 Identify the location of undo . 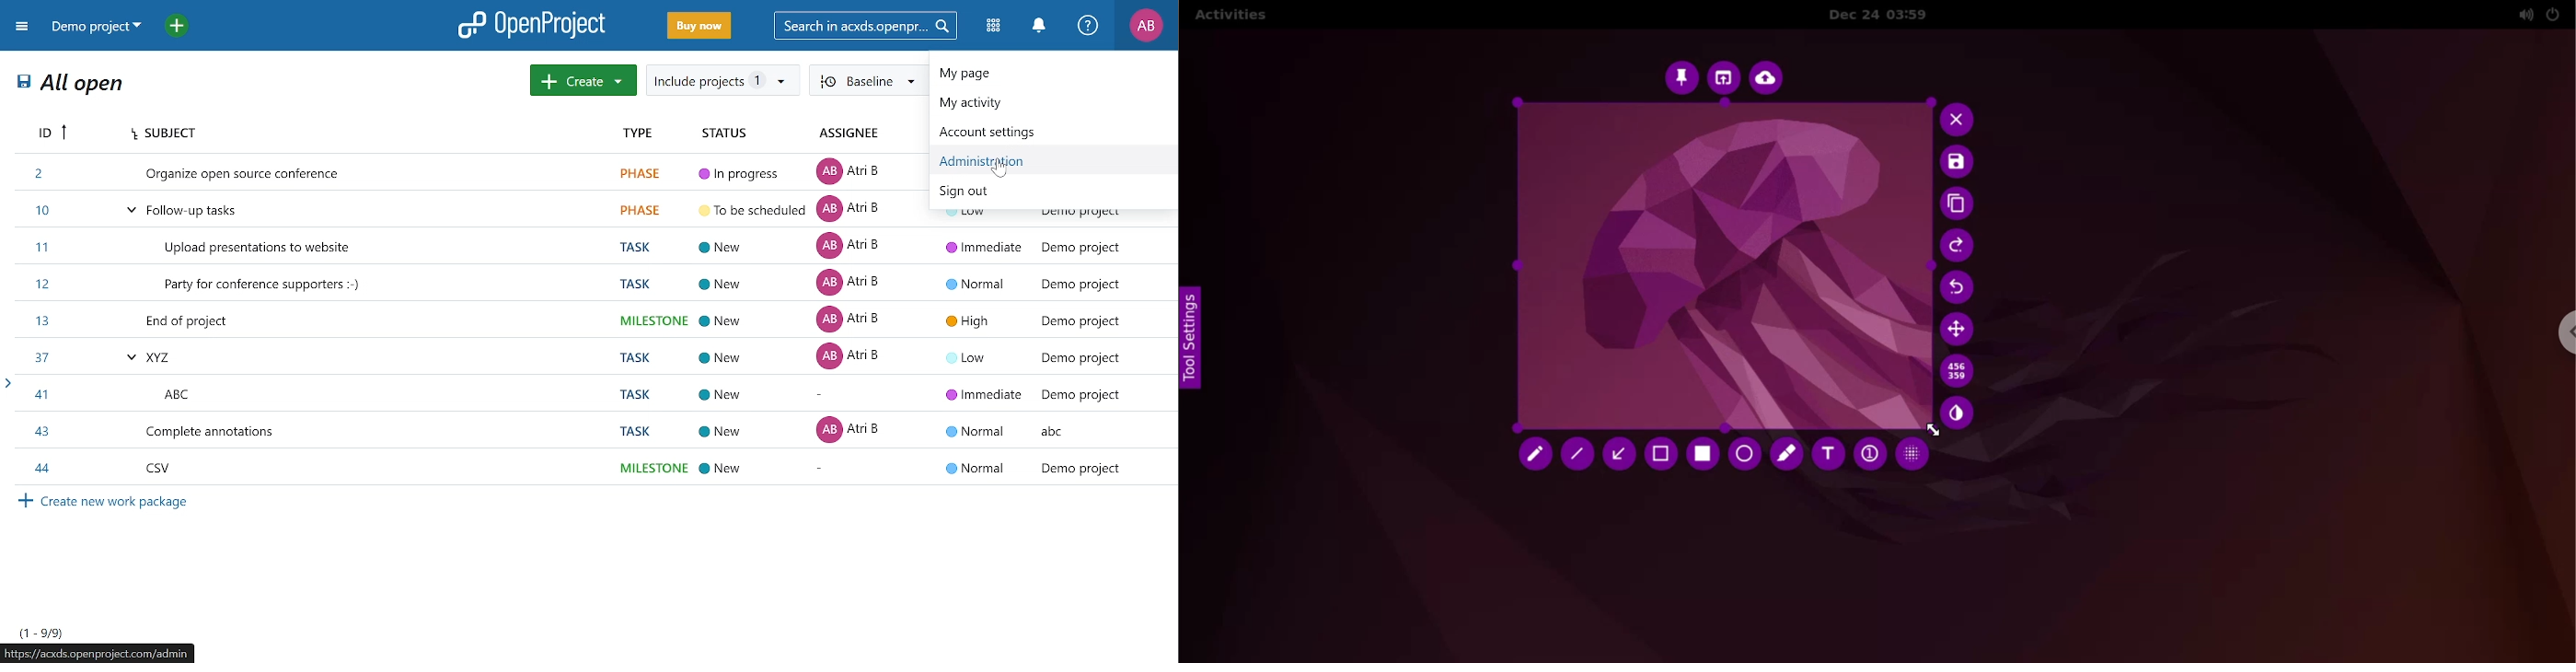
(1967, 289).